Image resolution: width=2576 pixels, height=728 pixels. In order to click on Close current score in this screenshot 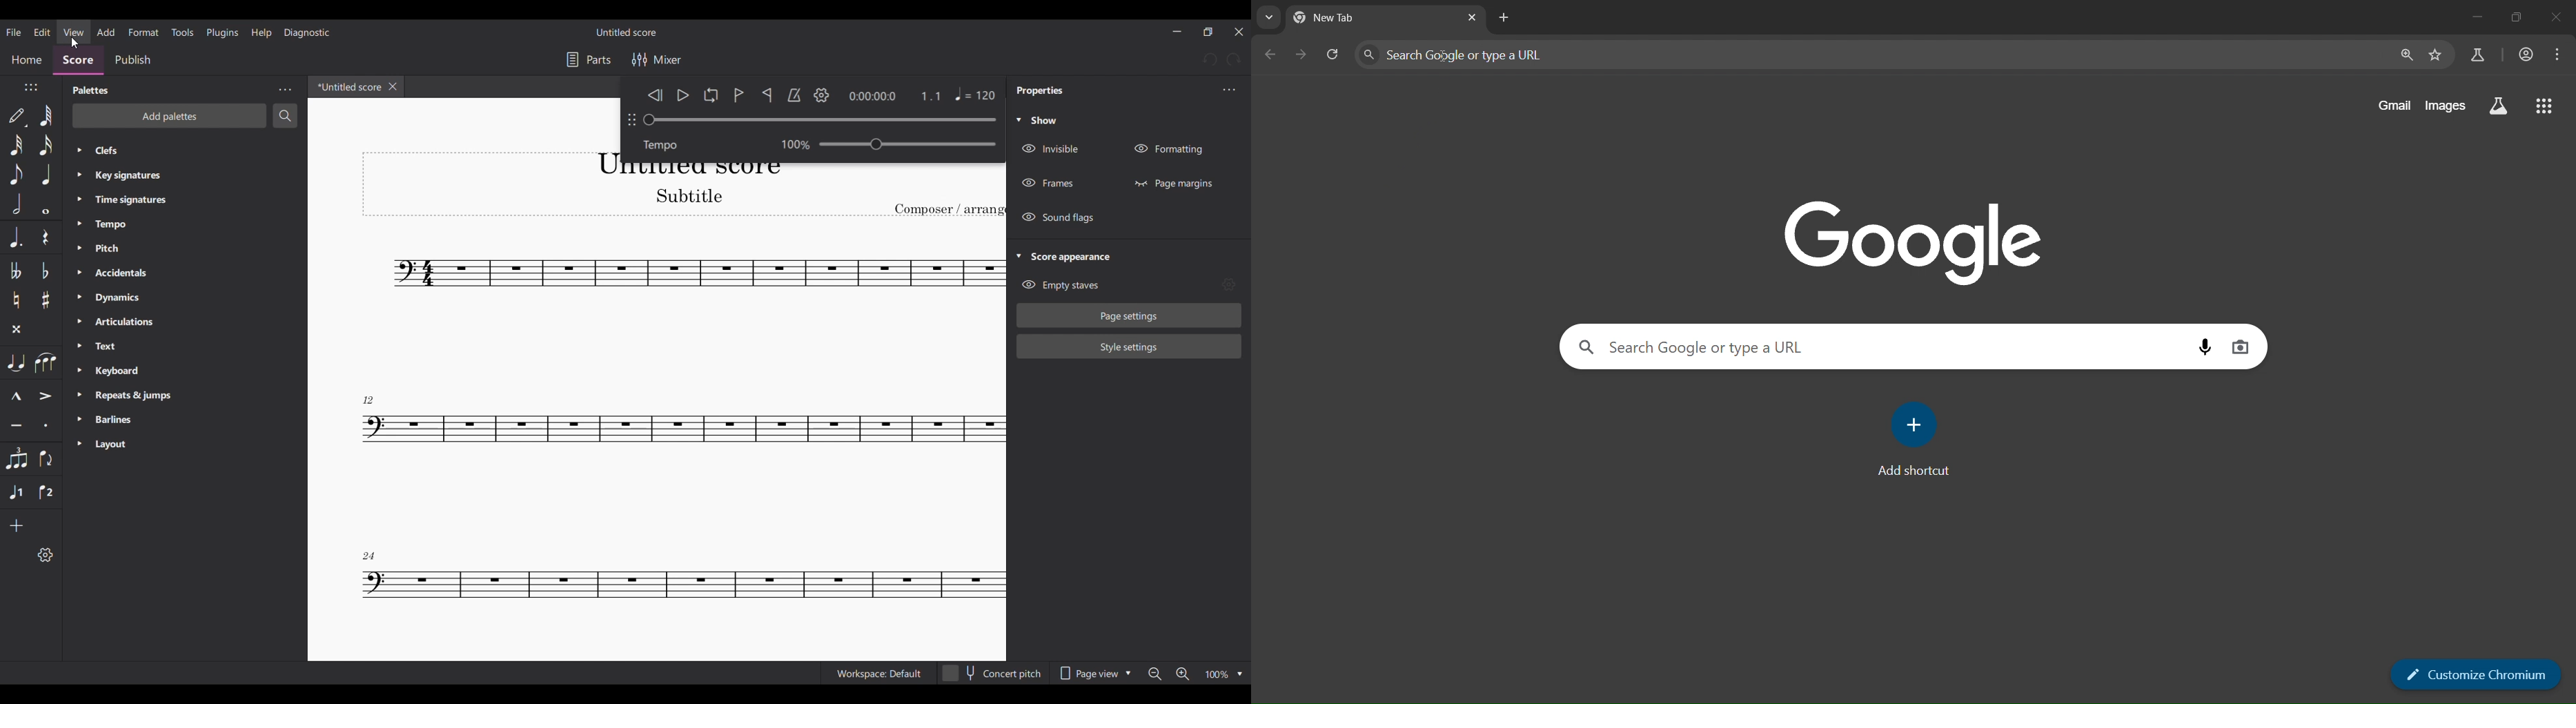, I will do `click(393, 86)`.